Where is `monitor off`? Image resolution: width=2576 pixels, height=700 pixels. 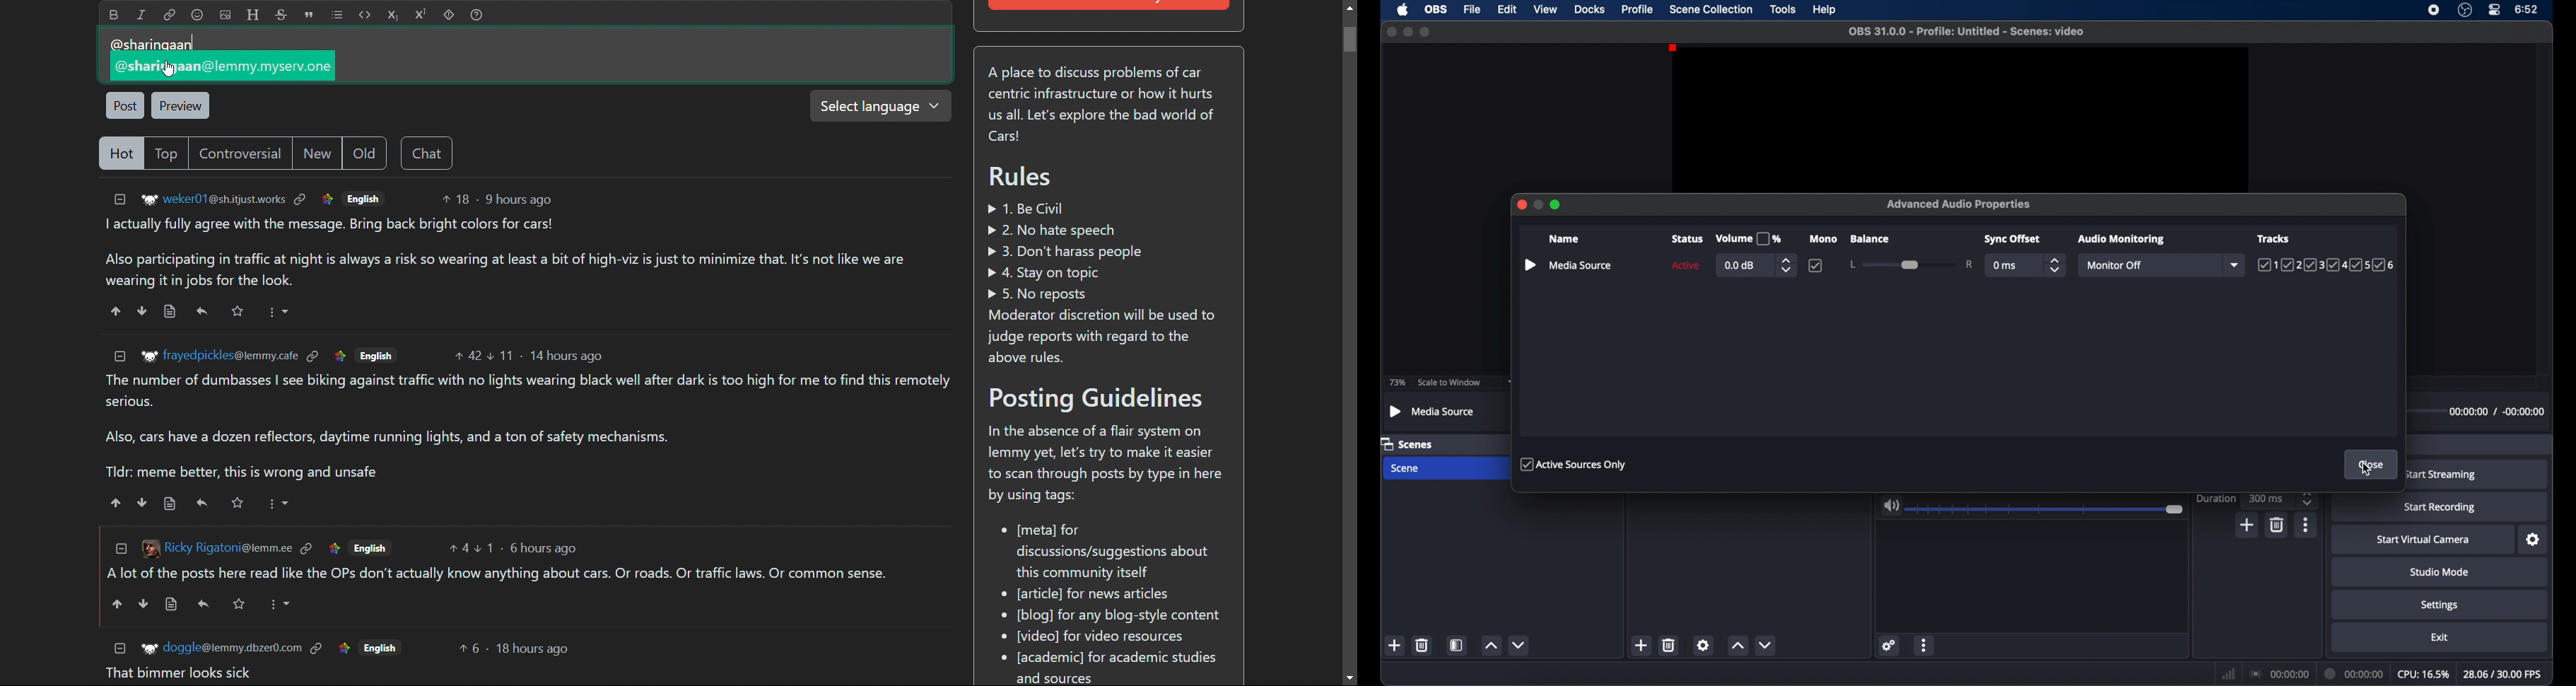
monitor off is located at coordinates (2113, 265).